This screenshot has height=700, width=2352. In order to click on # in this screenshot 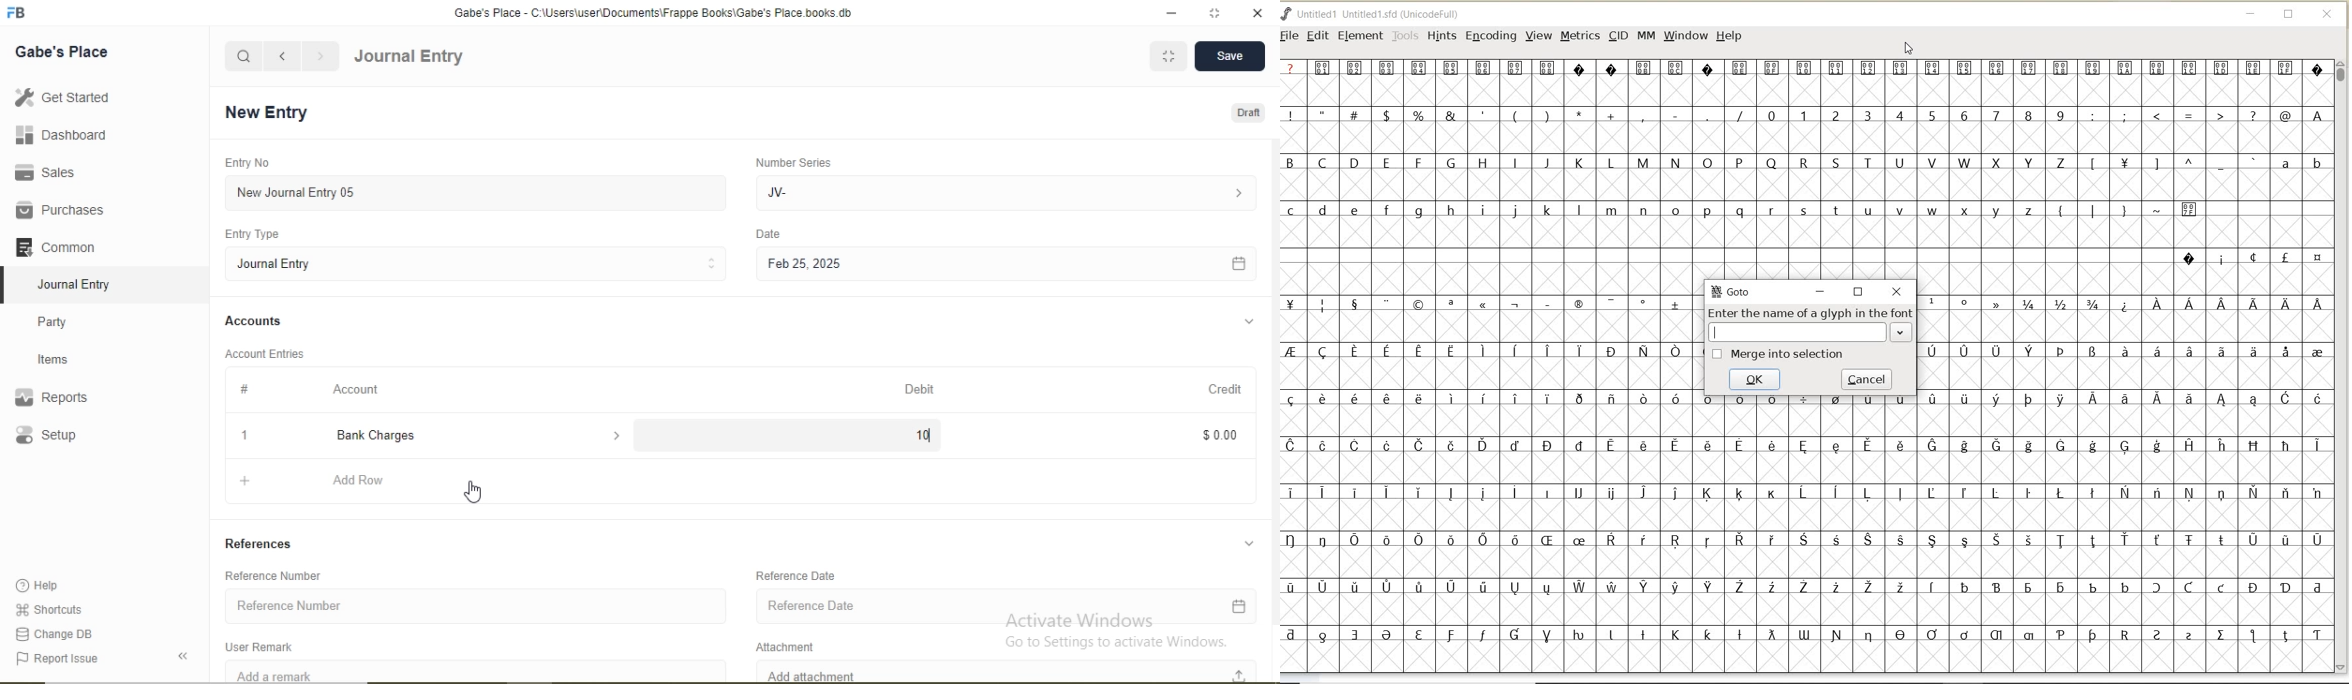, I will do `click(246, 389)`.